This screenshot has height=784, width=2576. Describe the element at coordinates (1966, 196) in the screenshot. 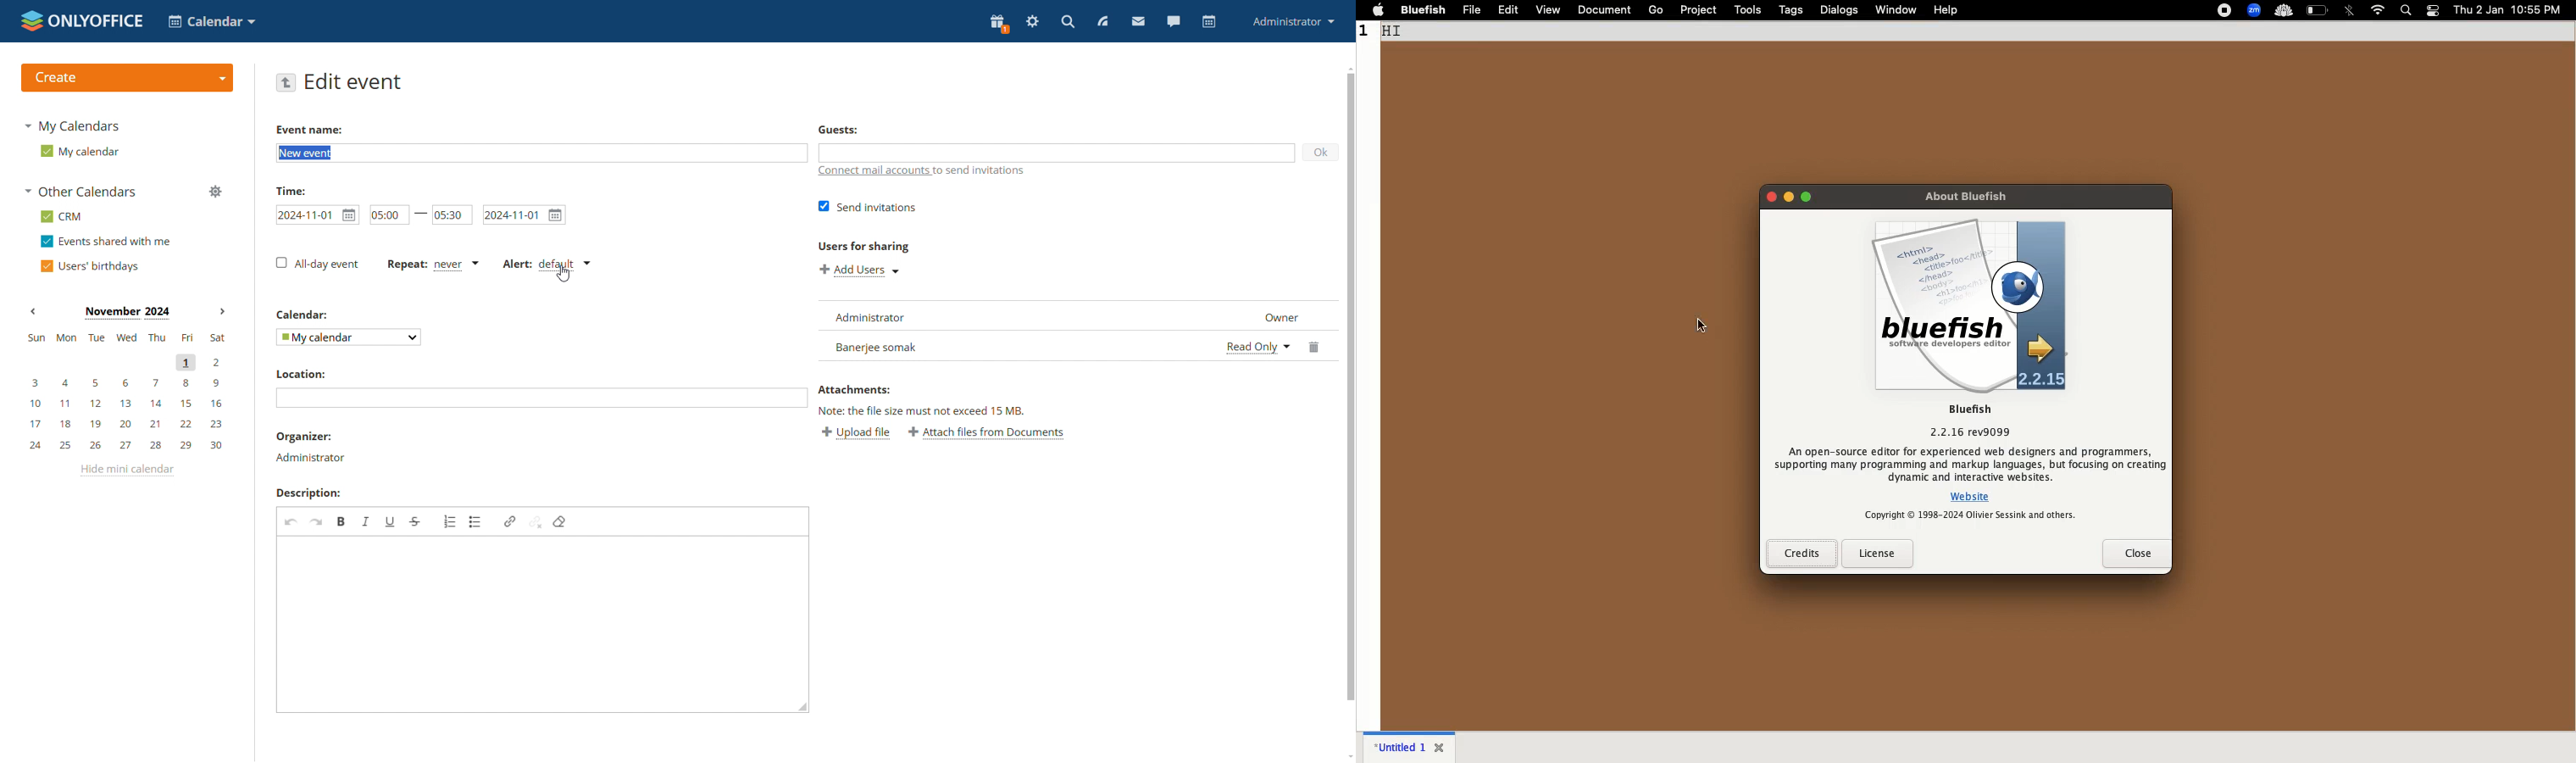

I see `about bluefish` at that location.